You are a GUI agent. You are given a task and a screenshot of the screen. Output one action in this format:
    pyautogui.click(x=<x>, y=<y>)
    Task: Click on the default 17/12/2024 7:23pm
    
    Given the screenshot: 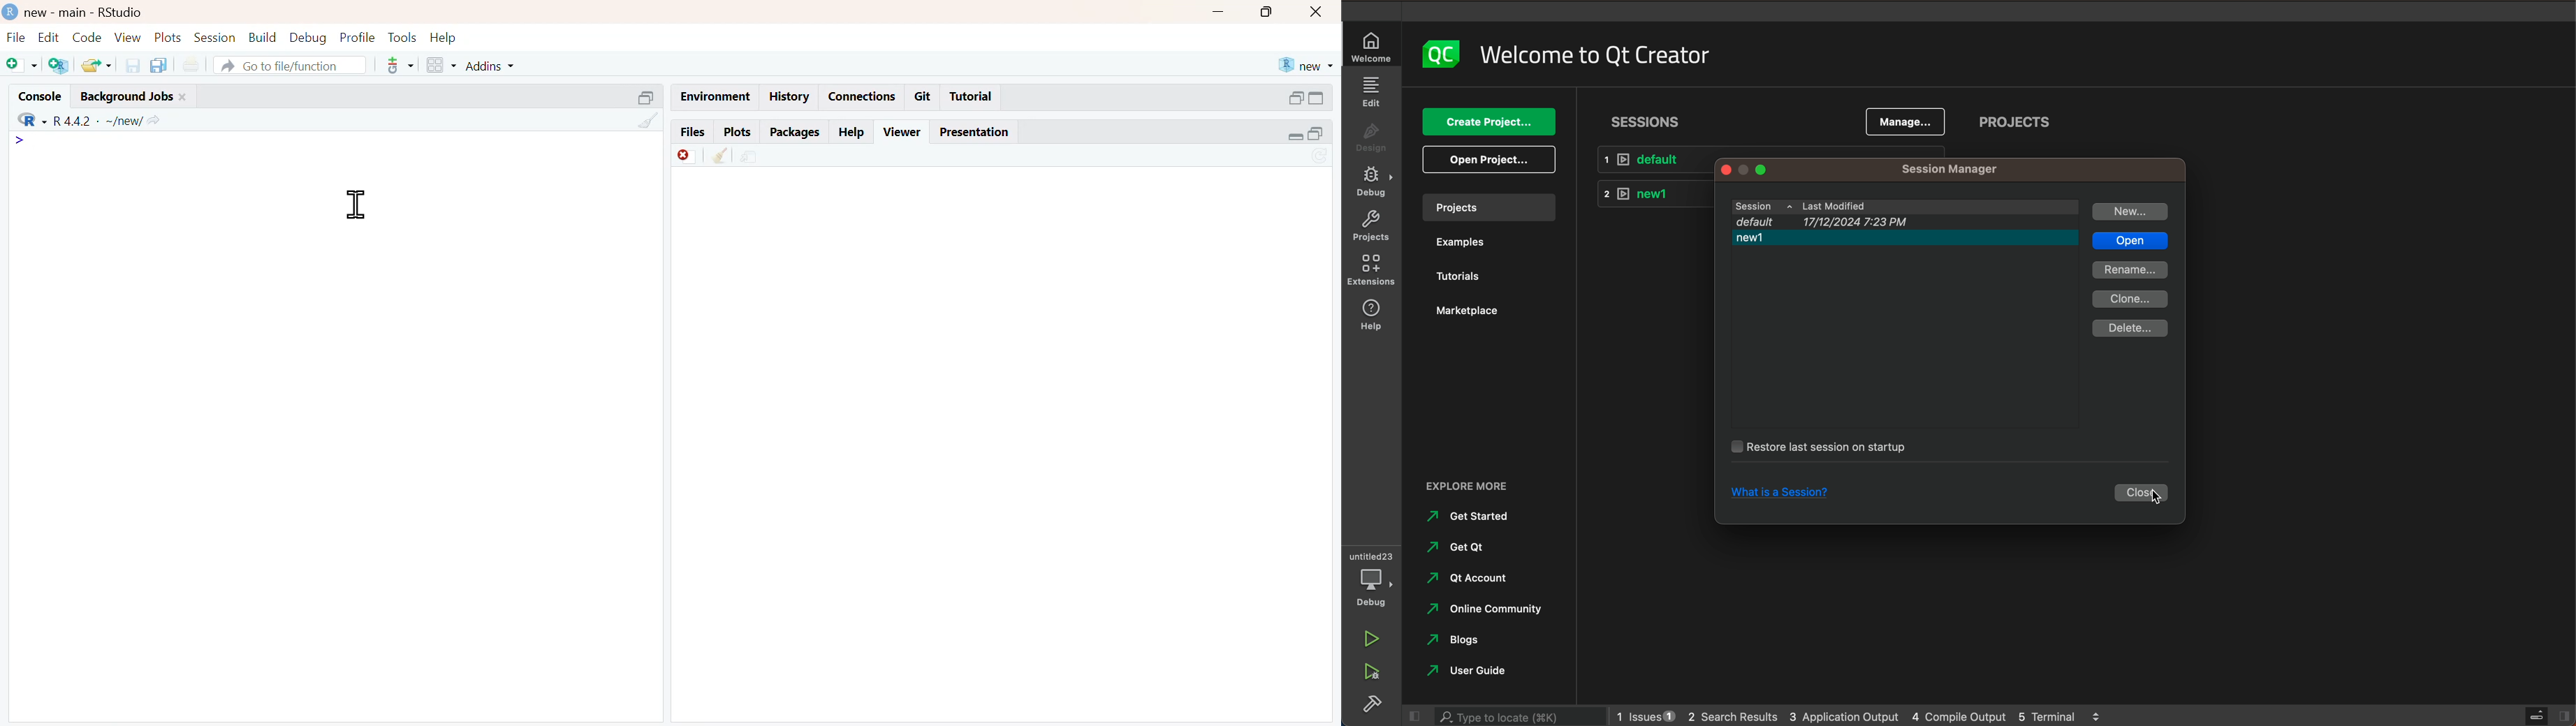 What is the action you would take?
    pyautogui.click(x=1897, y=222)
    